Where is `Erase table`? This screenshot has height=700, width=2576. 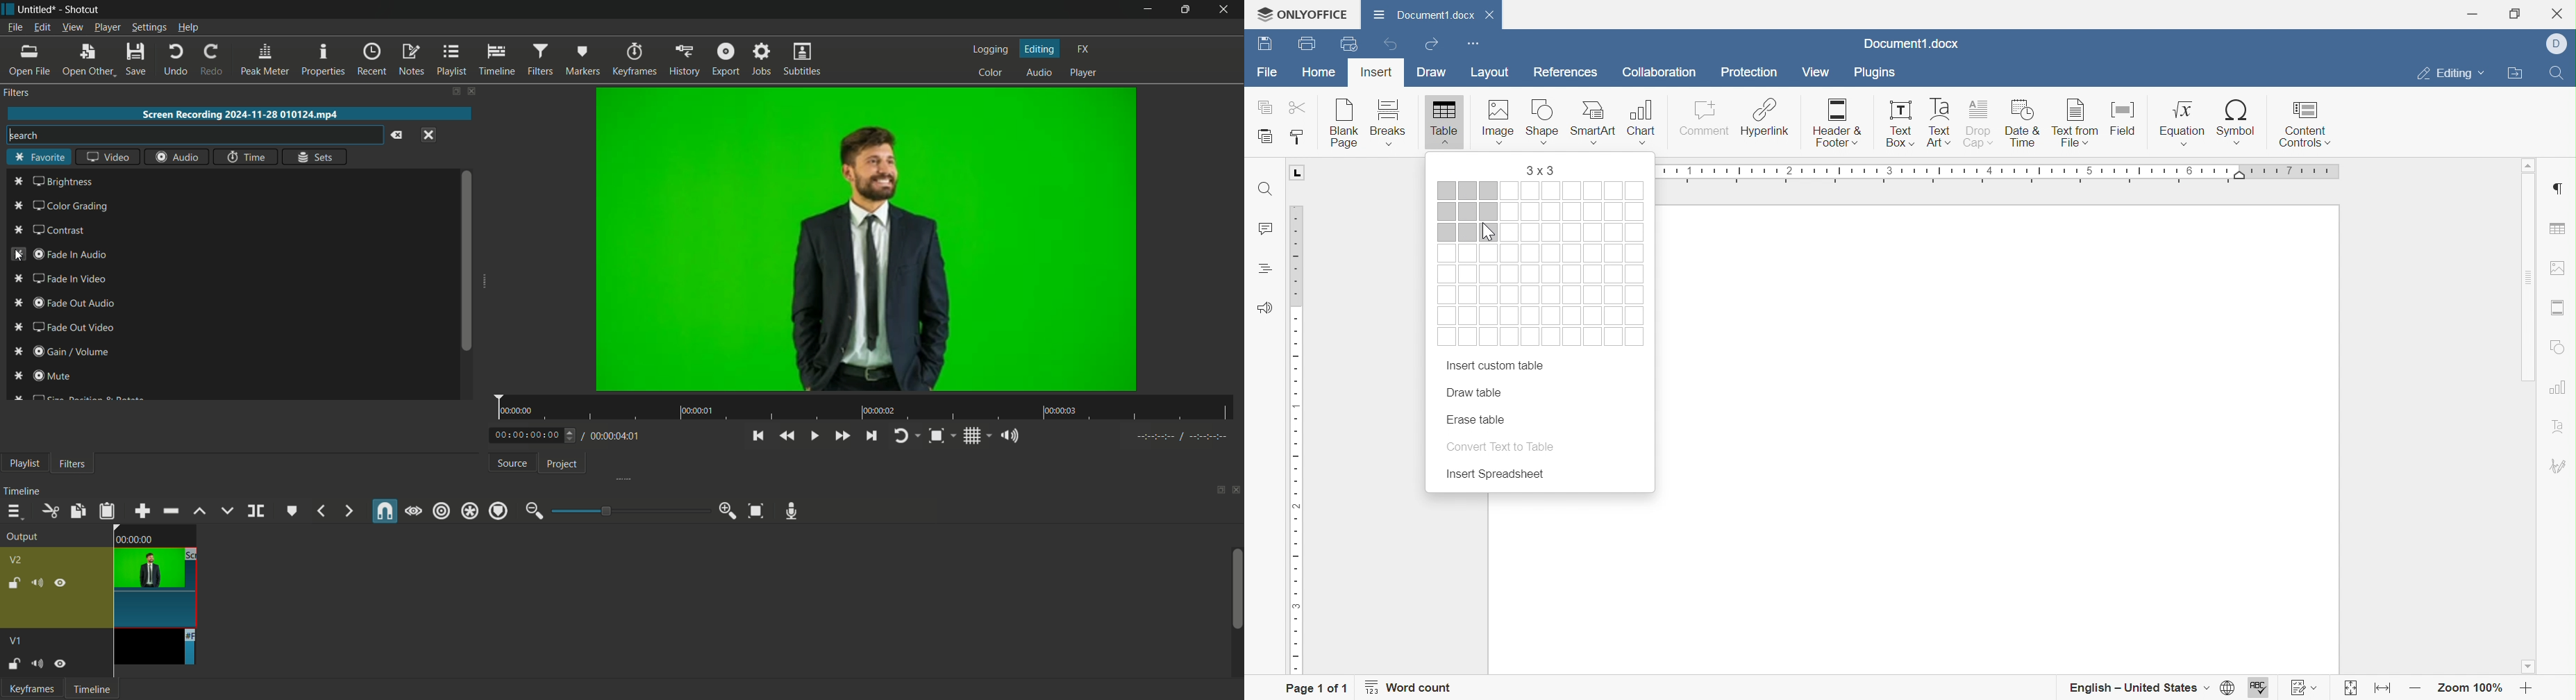
Erase table is located at coordinates (1476, 419).